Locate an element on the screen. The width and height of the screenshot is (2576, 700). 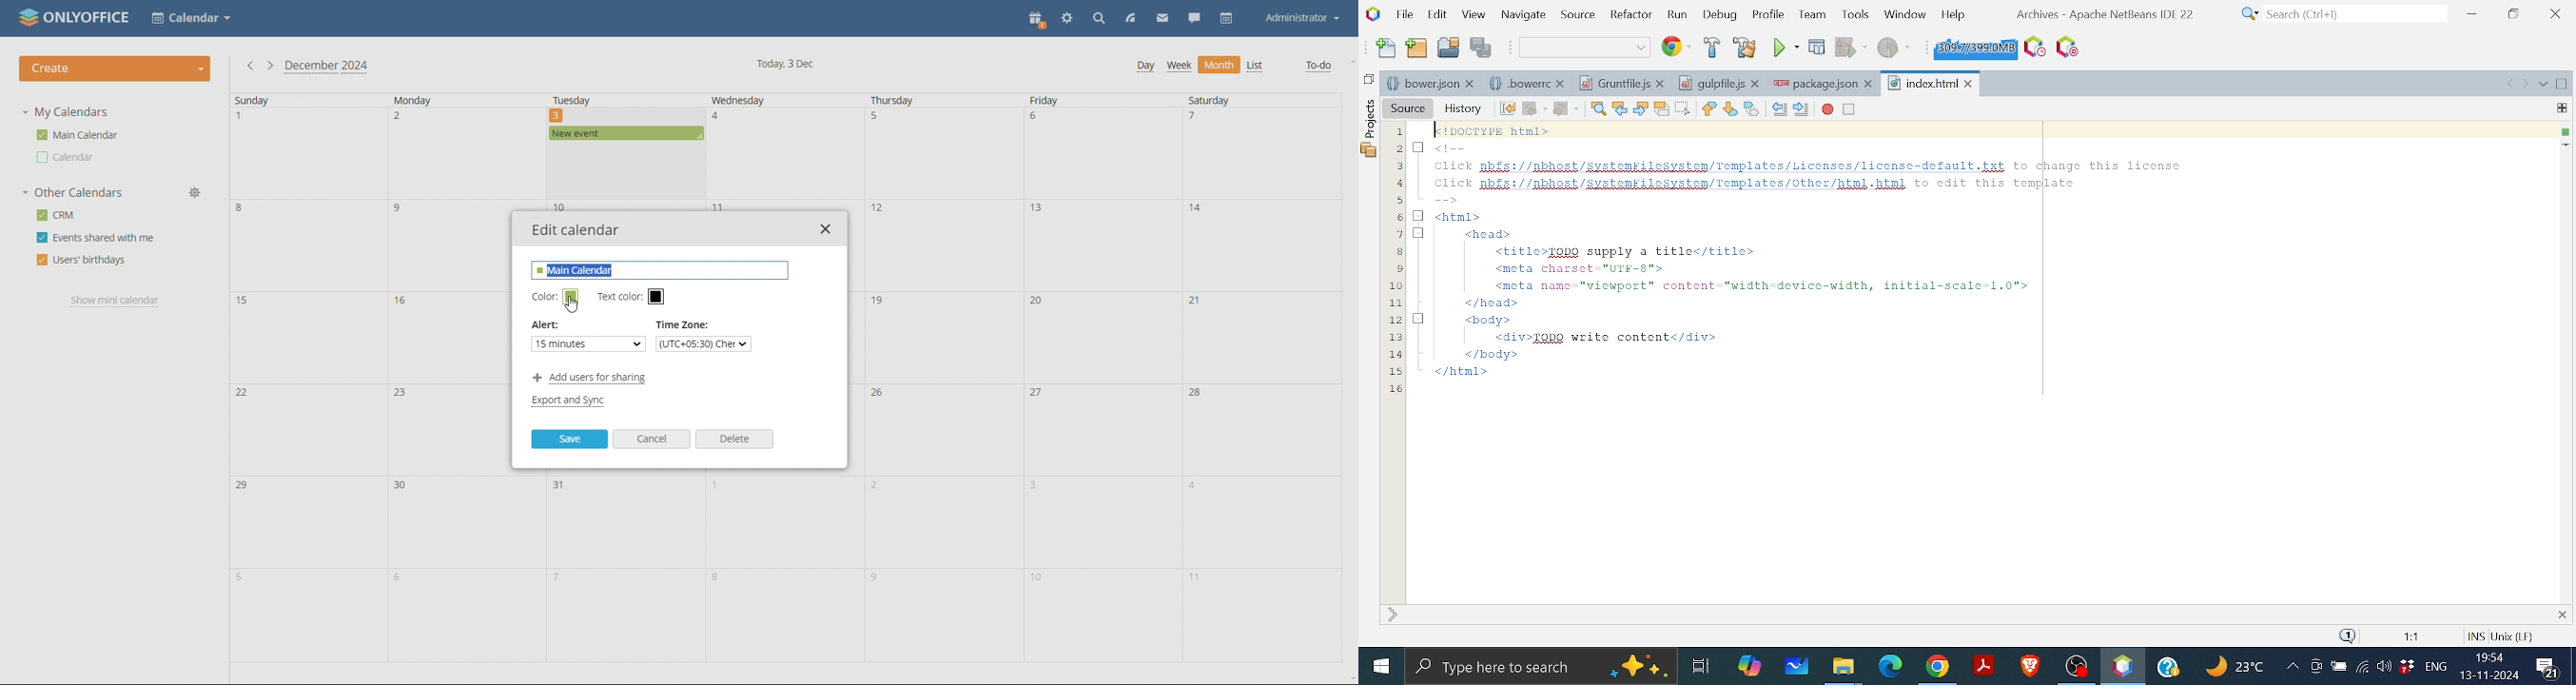
msin calendar is located at coordinates (77, 135).